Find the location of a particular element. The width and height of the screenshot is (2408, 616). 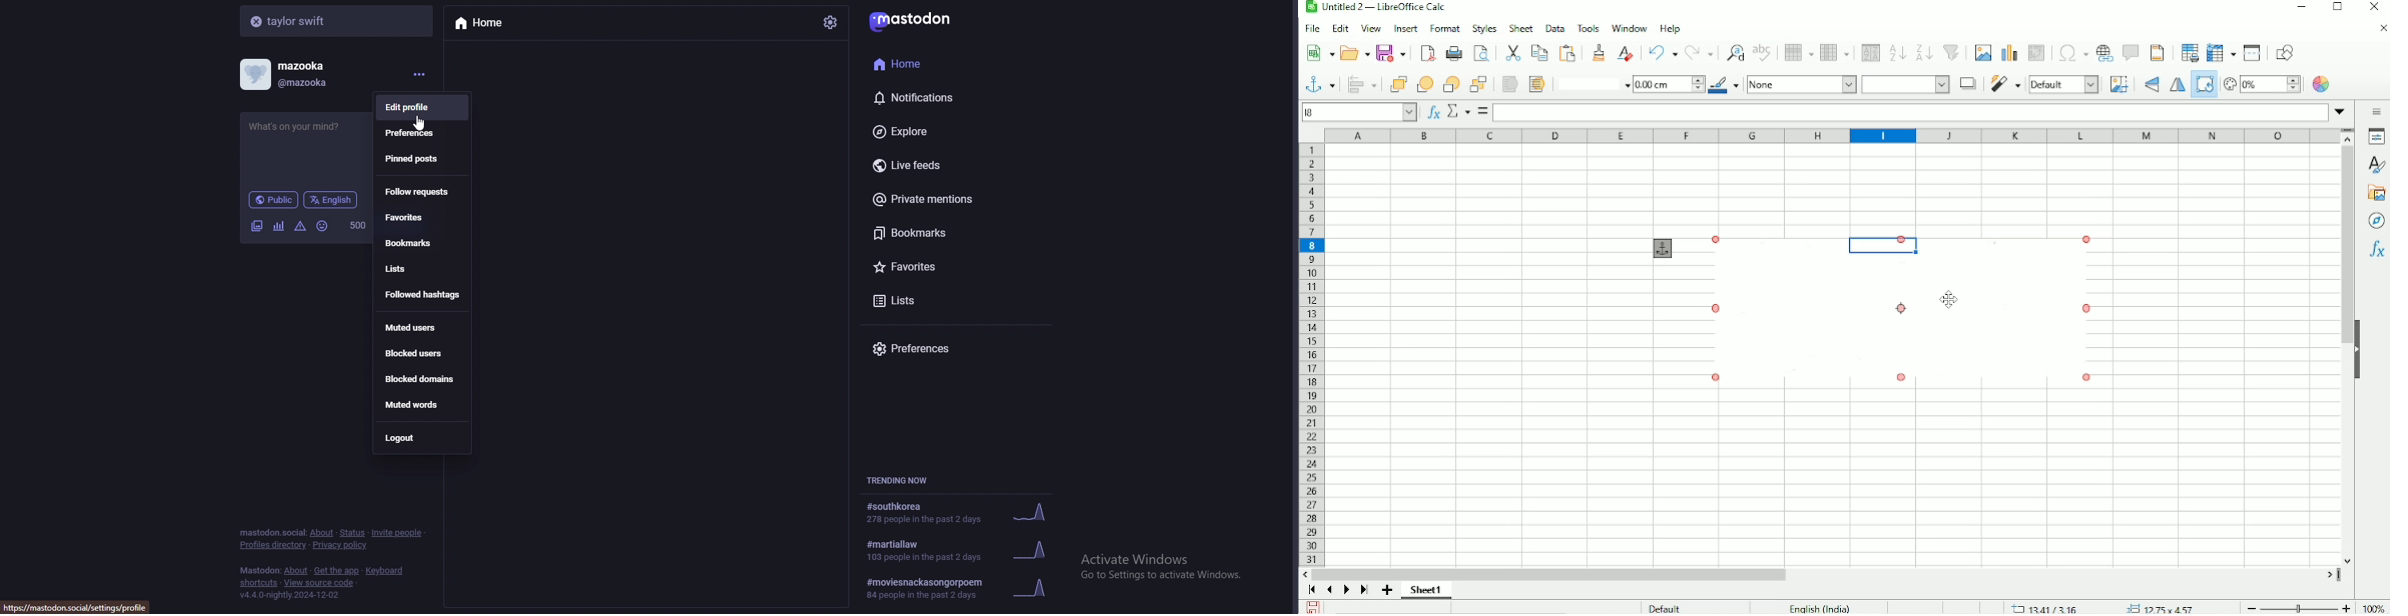

Expand formula bar is located at coordinates (2340, 110).